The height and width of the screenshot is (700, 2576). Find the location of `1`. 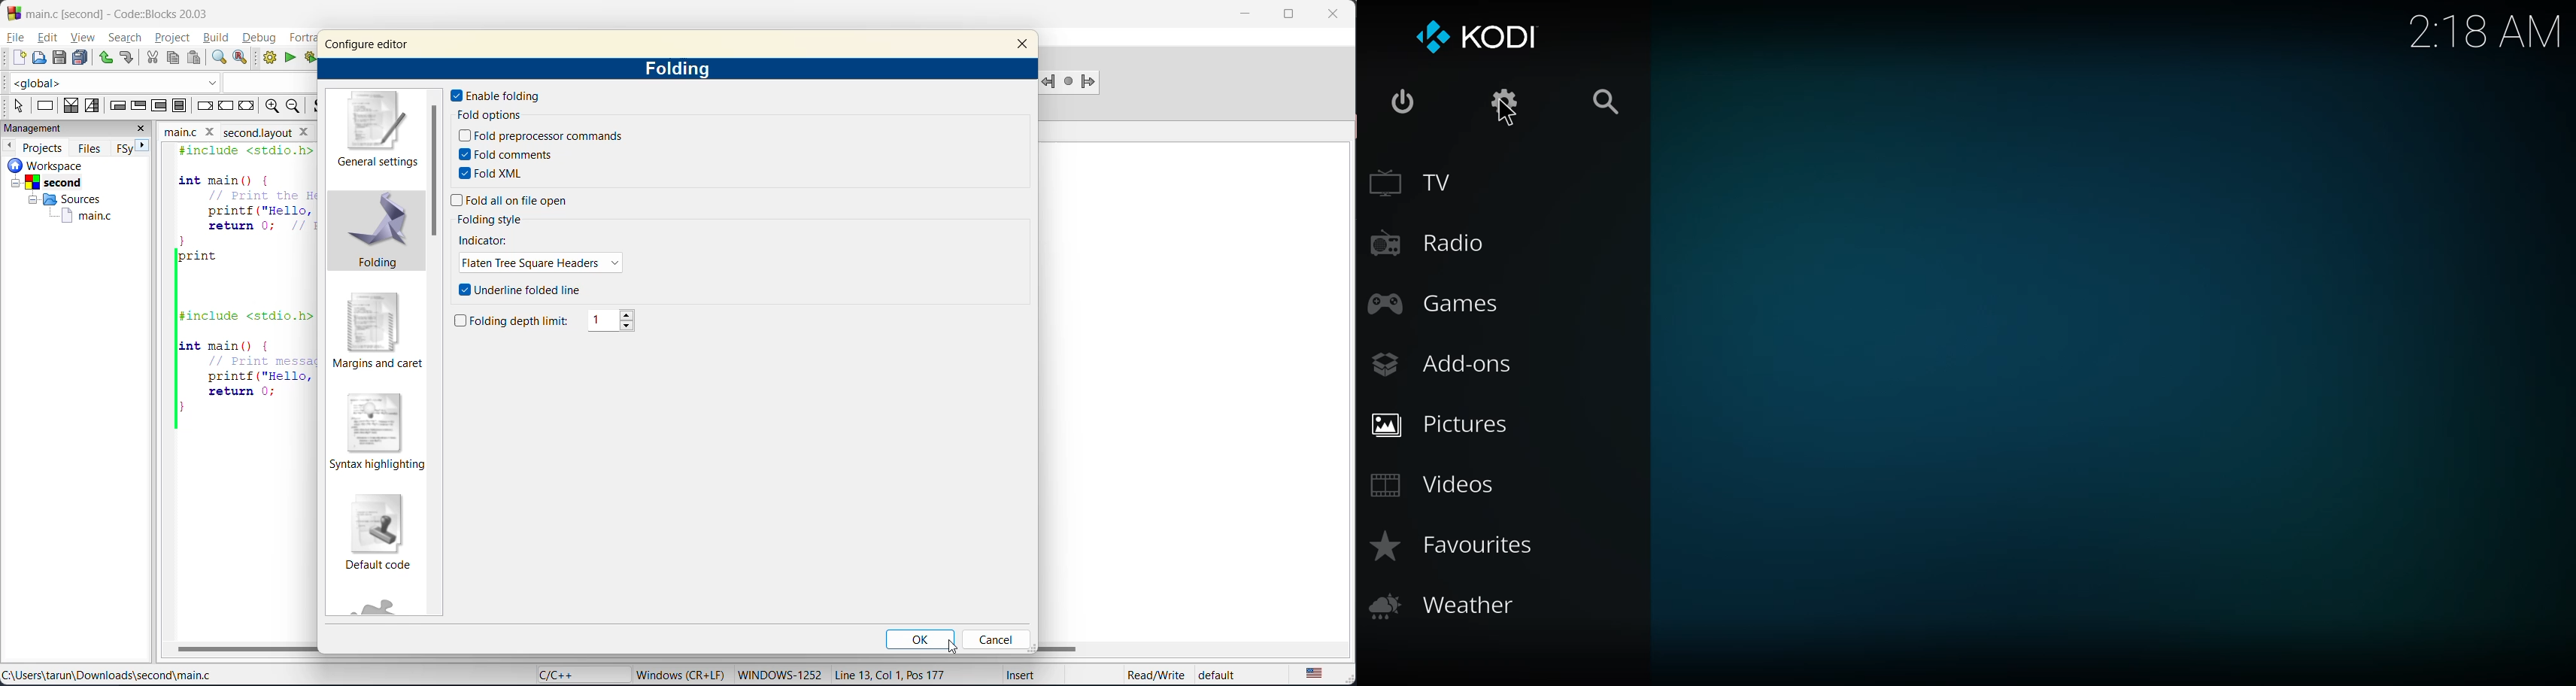

1 is located at coordinates (615, 322).